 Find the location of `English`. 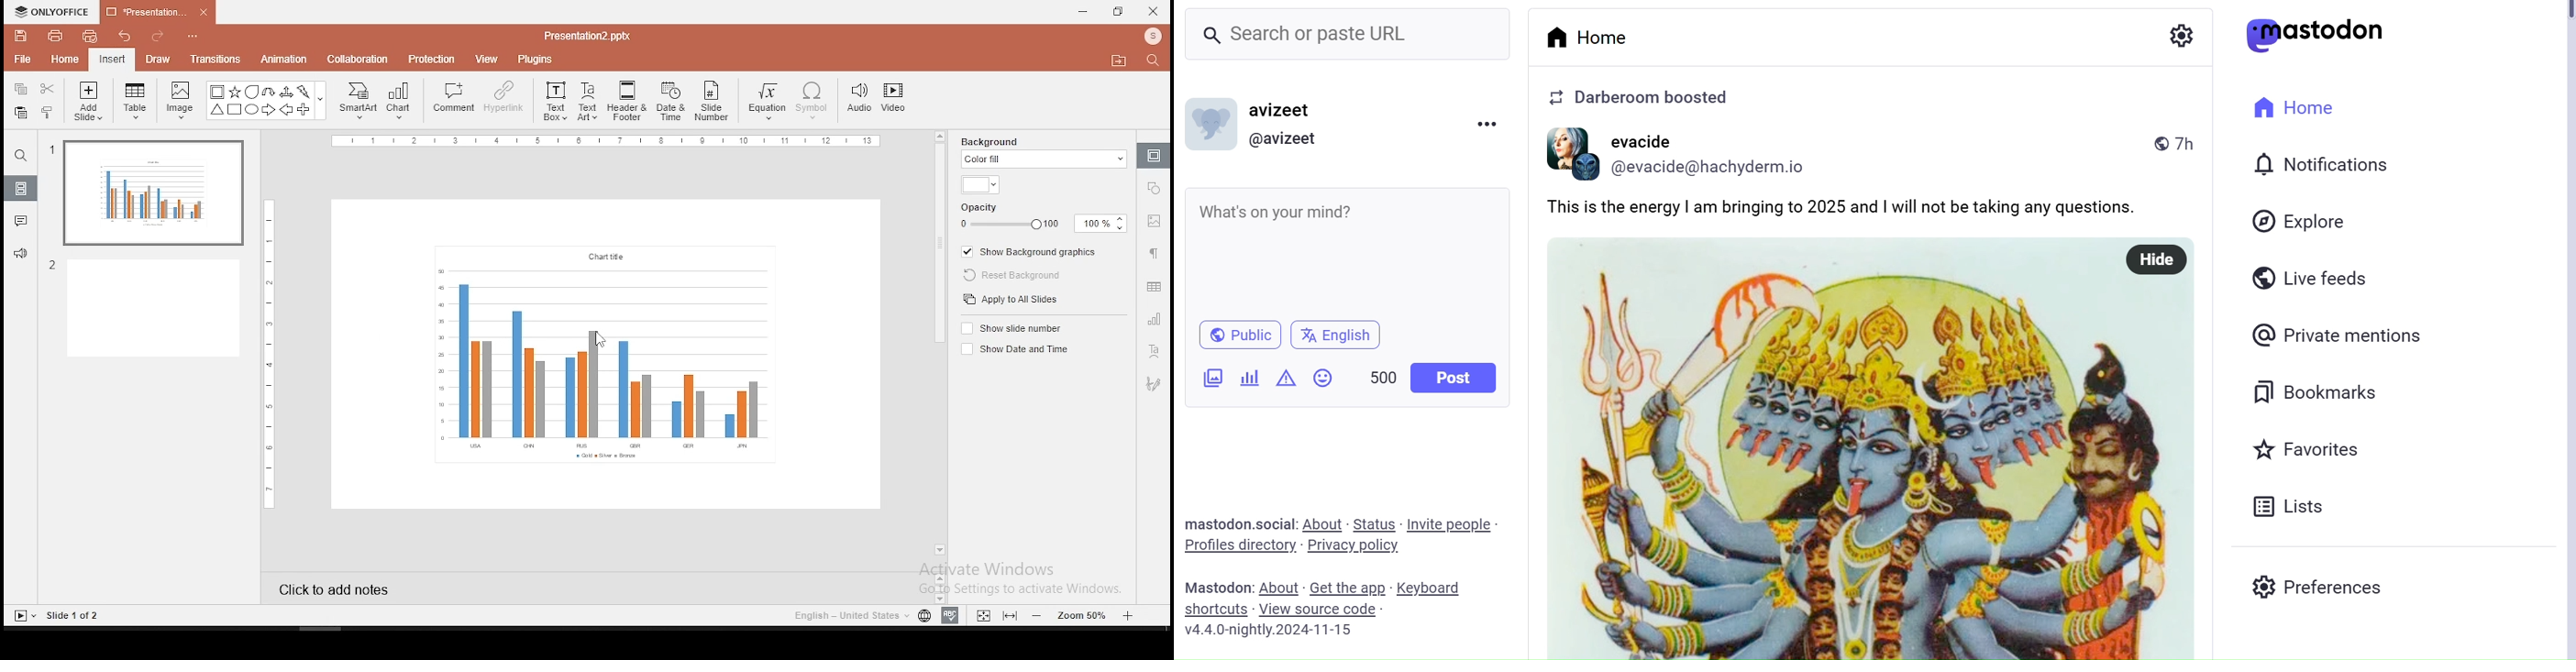

English is located at coordinates (846, 614).